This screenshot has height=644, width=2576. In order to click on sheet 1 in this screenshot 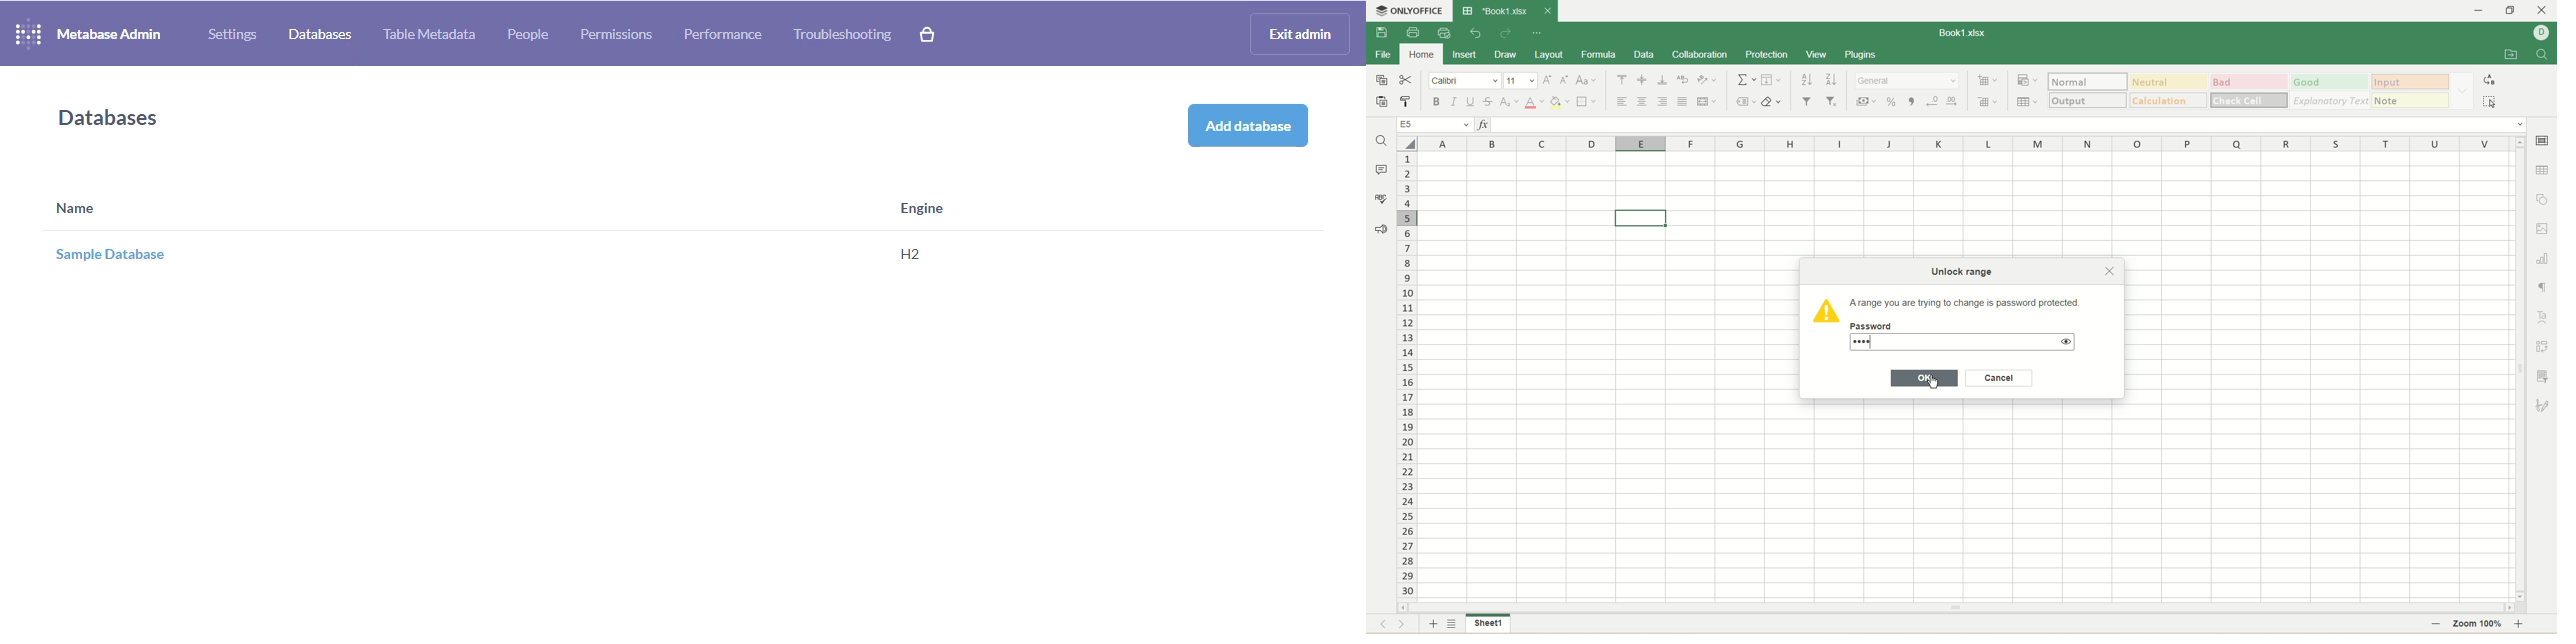, I will do `click(1490, 625)`.